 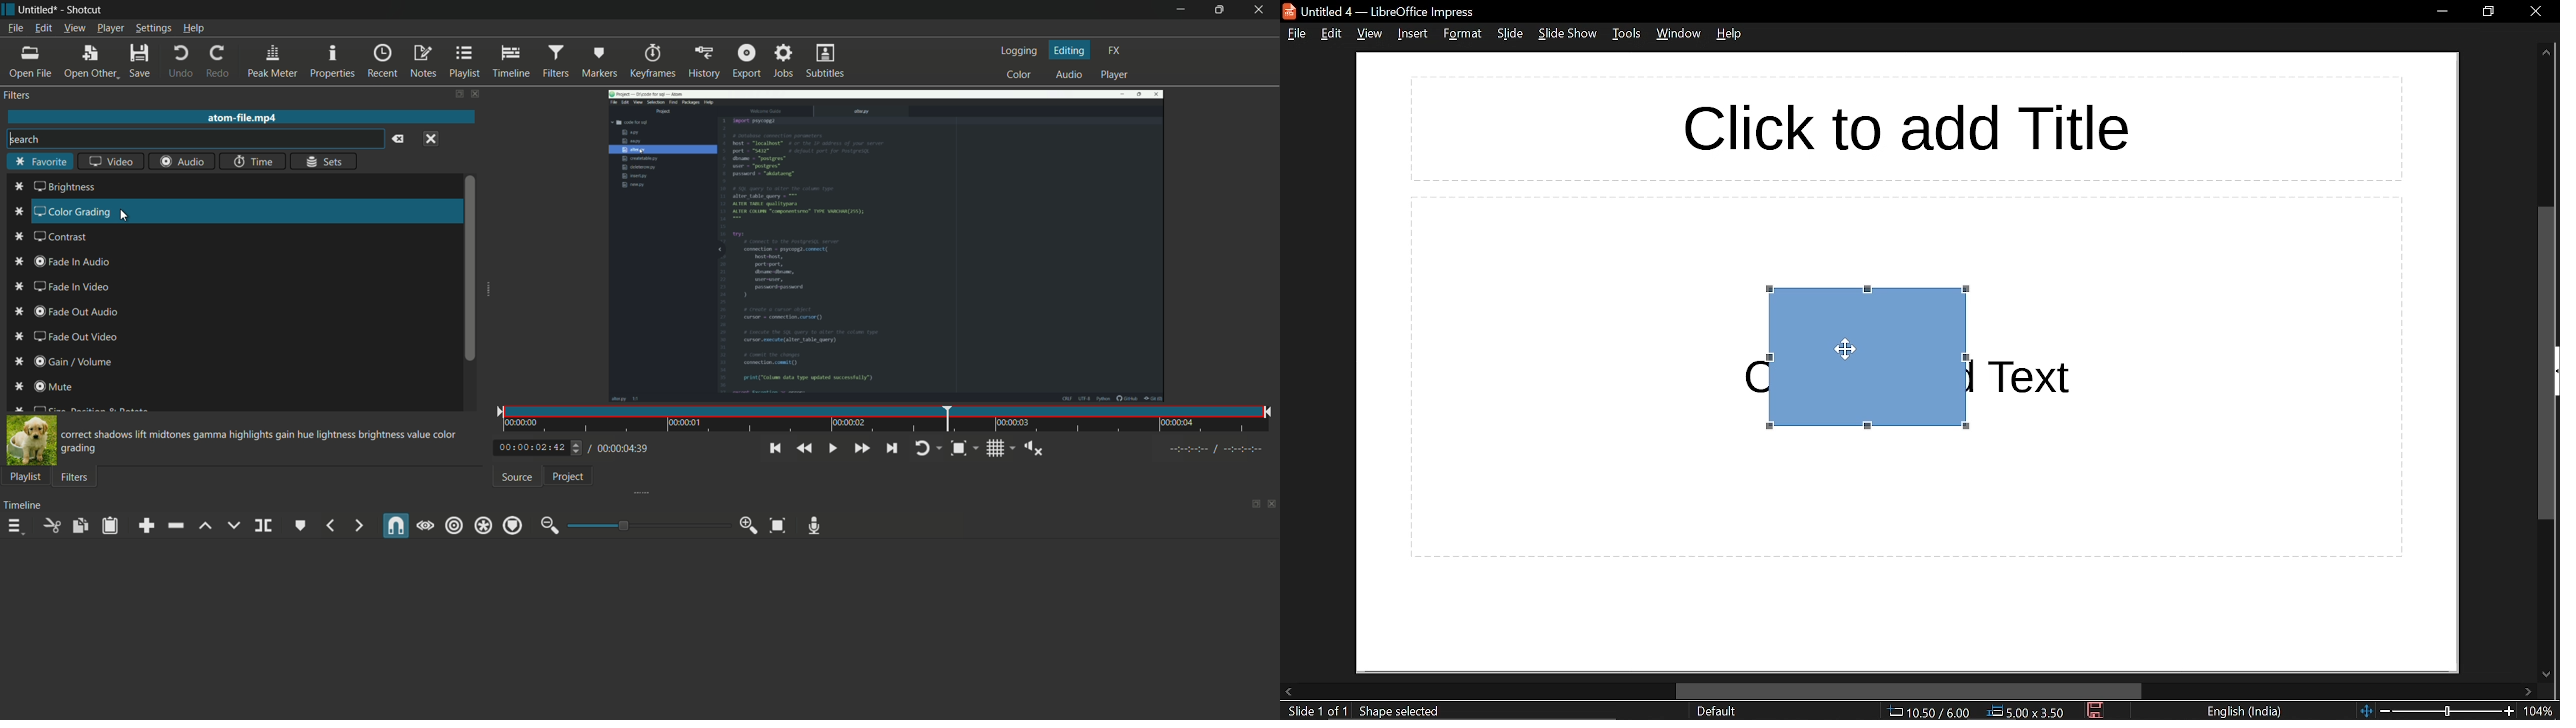 I want to click on slide show, so click(x=1566, y=34).